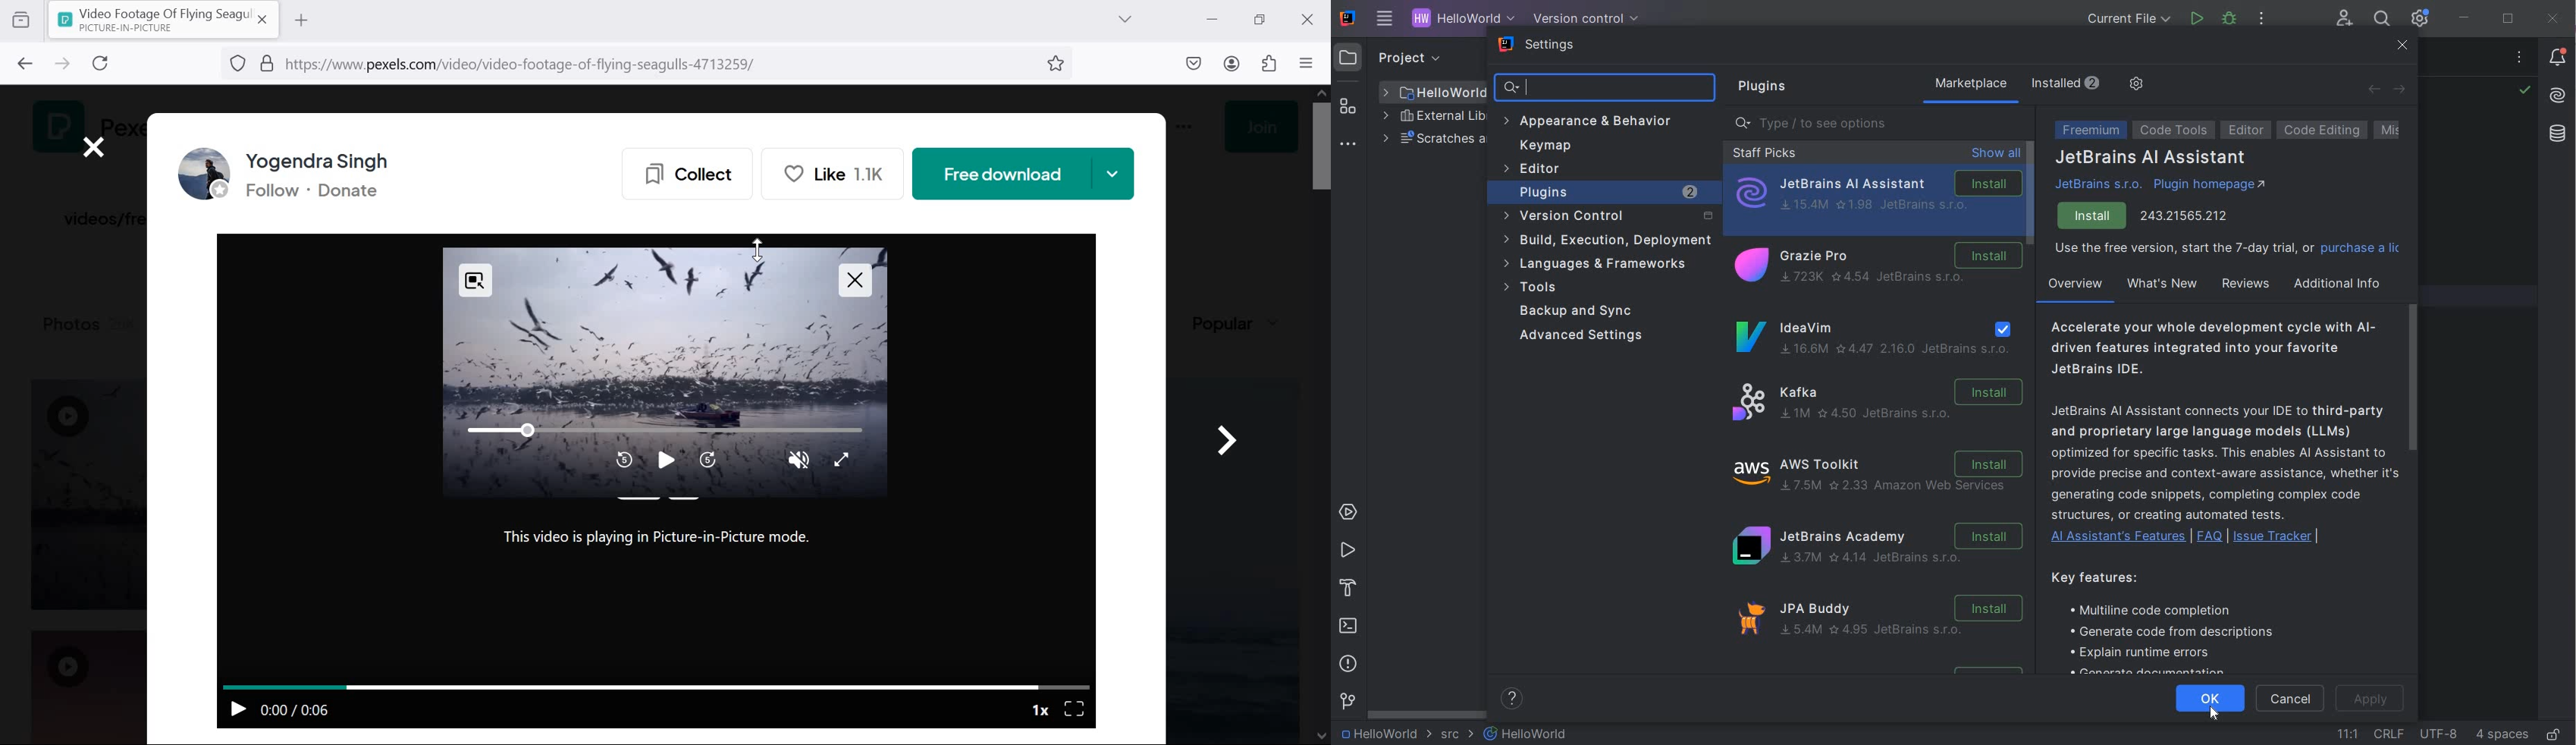 The width and height of the screenshot is (2576, 756). What do you see at coordinates (1125, 19) in the screenshot?
I see `list all tabs` at bounding box center [1125, 19].